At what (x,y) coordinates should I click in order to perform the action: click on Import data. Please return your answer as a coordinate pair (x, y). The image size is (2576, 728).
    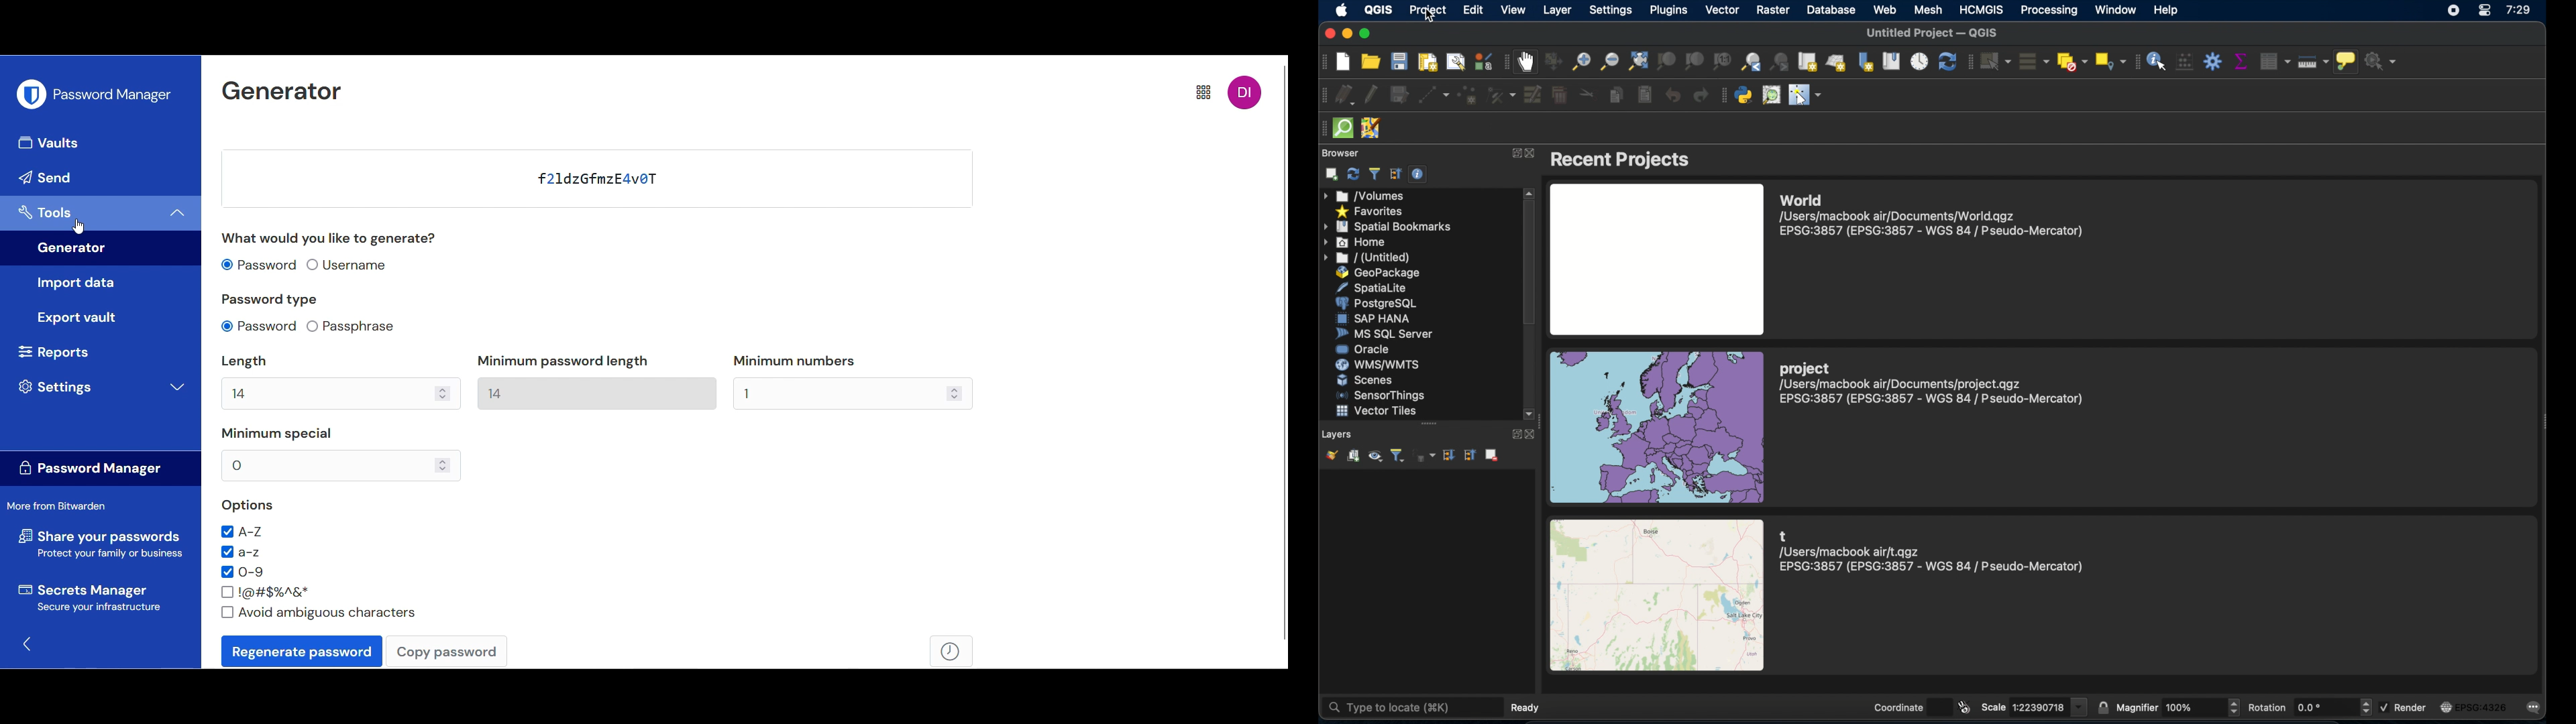
    Looking at the image, I should click on (104, 283).